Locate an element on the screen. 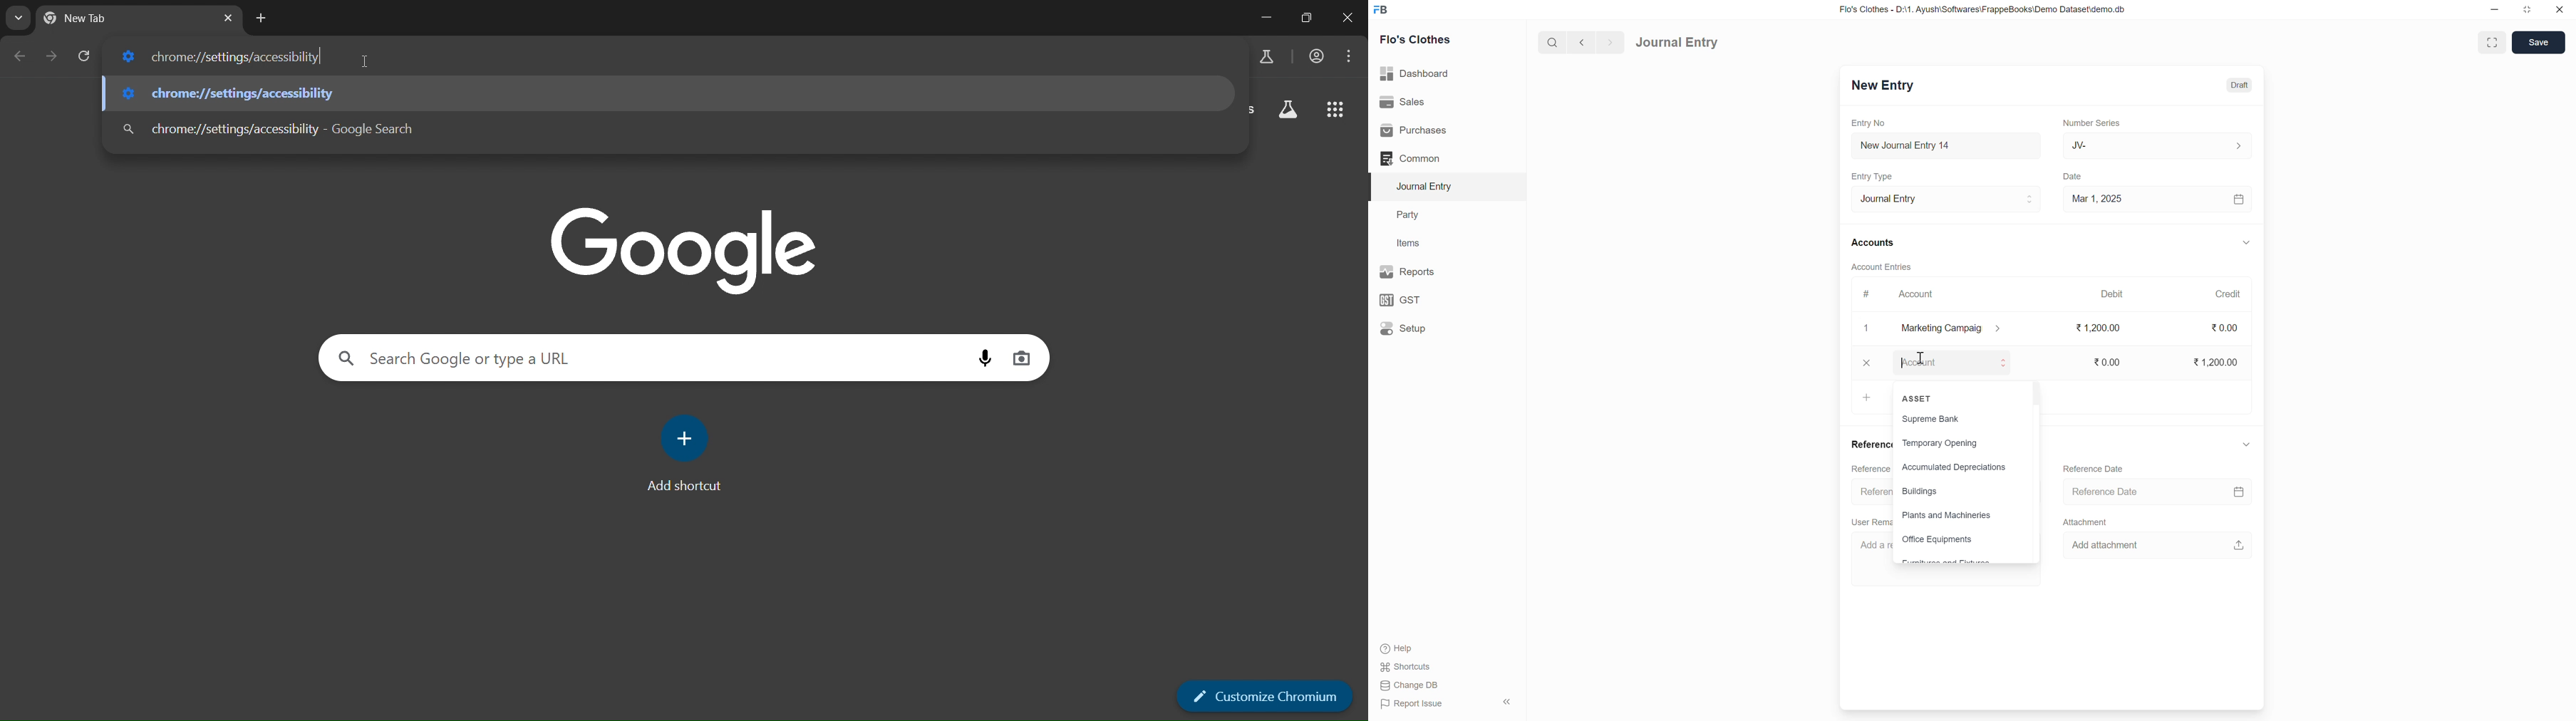  Accounts is located at coordinates (1875, 241).